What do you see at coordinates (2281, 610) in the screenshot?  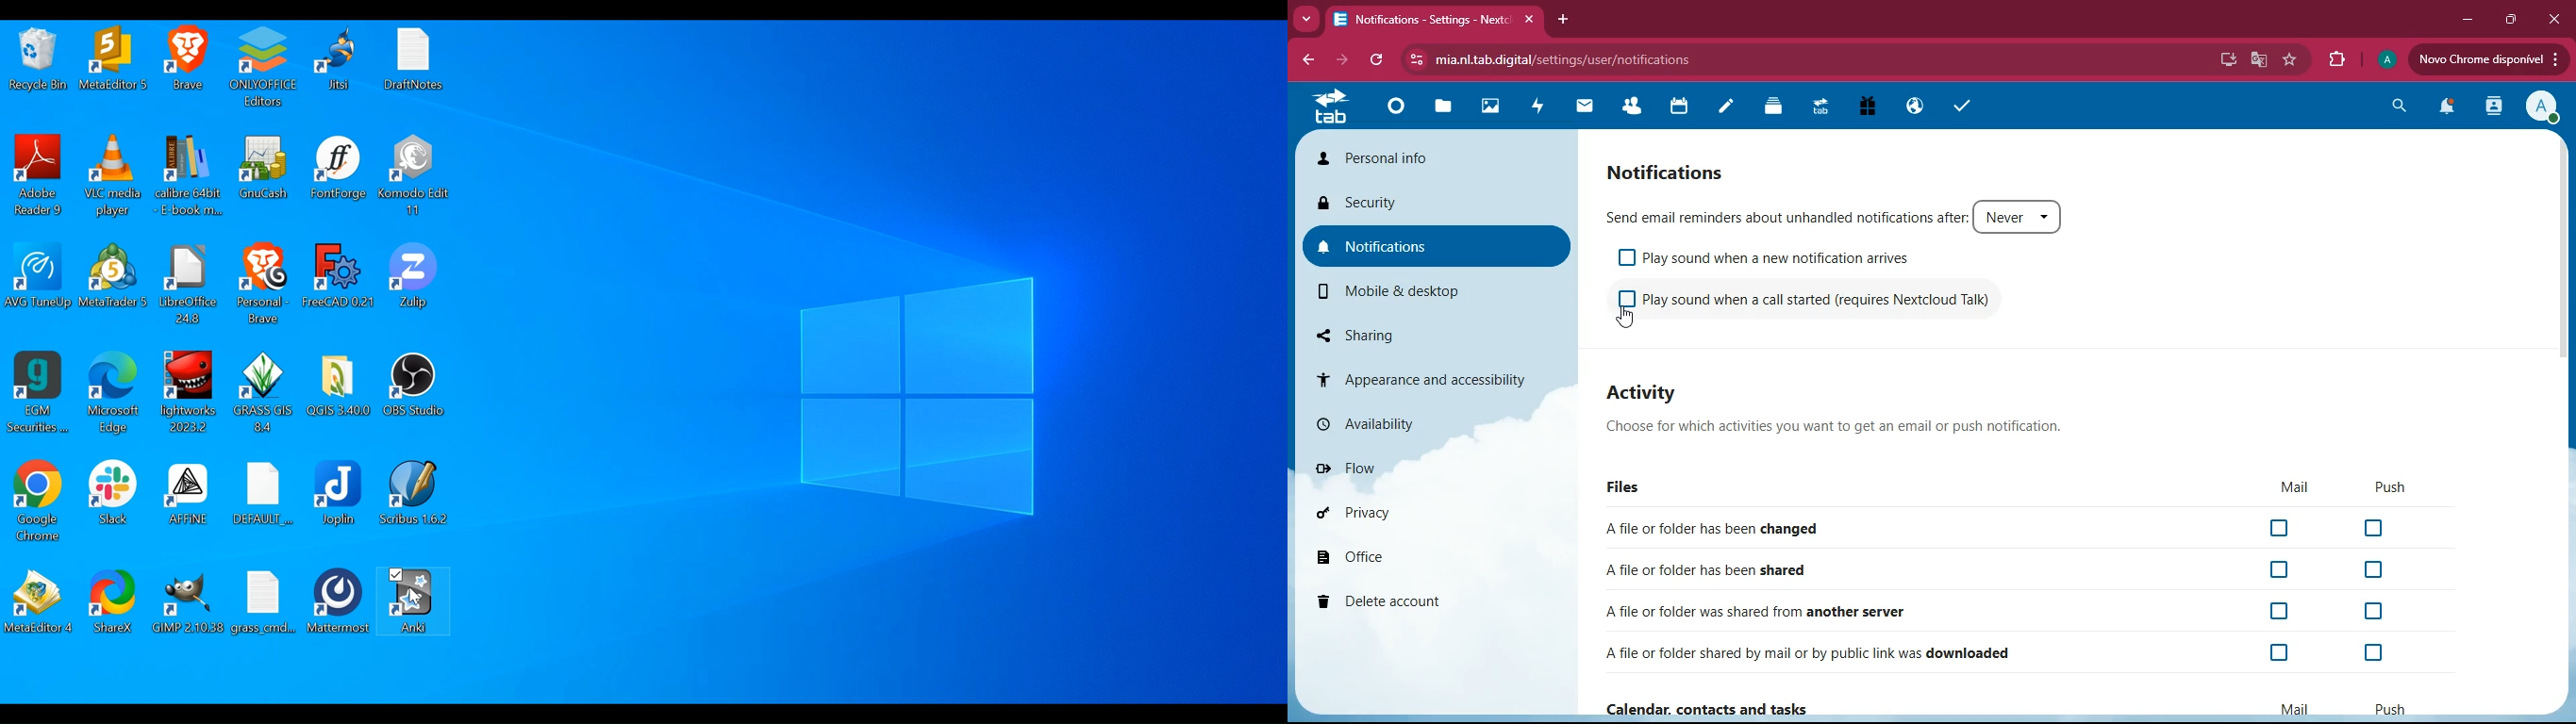 I see `off` at bounding box center [2281, 610].